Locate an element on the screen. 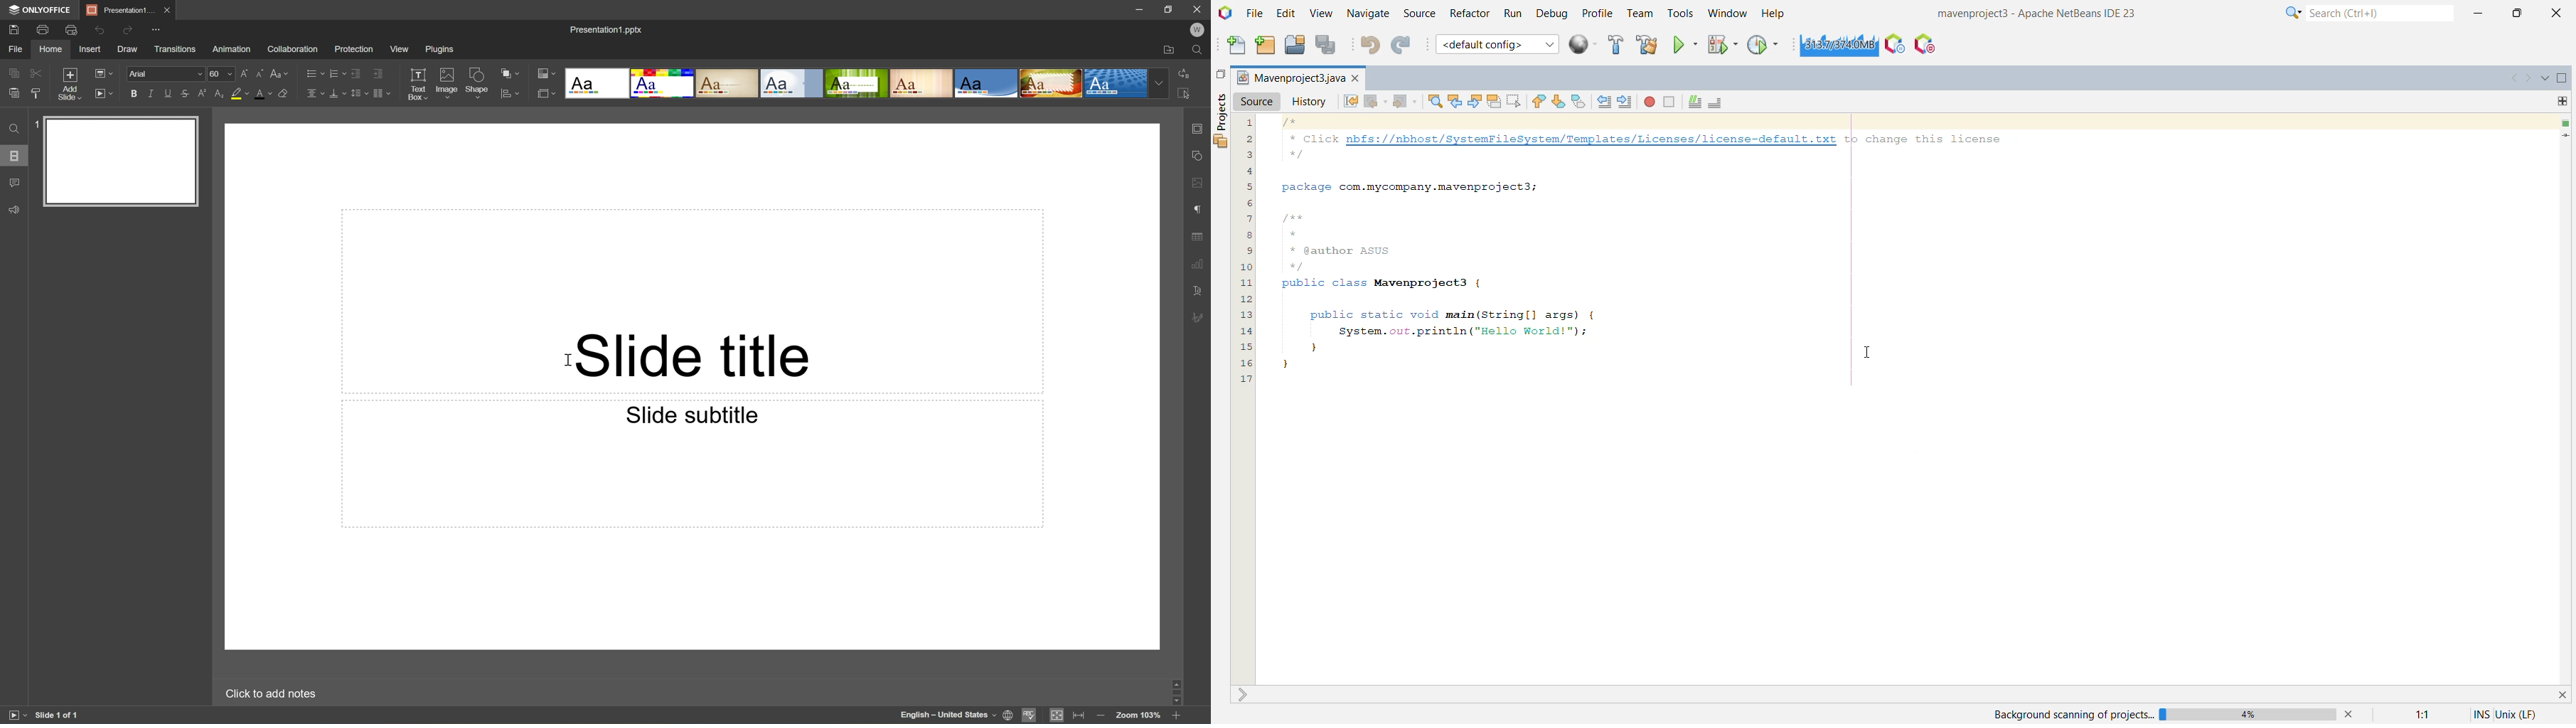  Slides is located at coordinates (15, 157).